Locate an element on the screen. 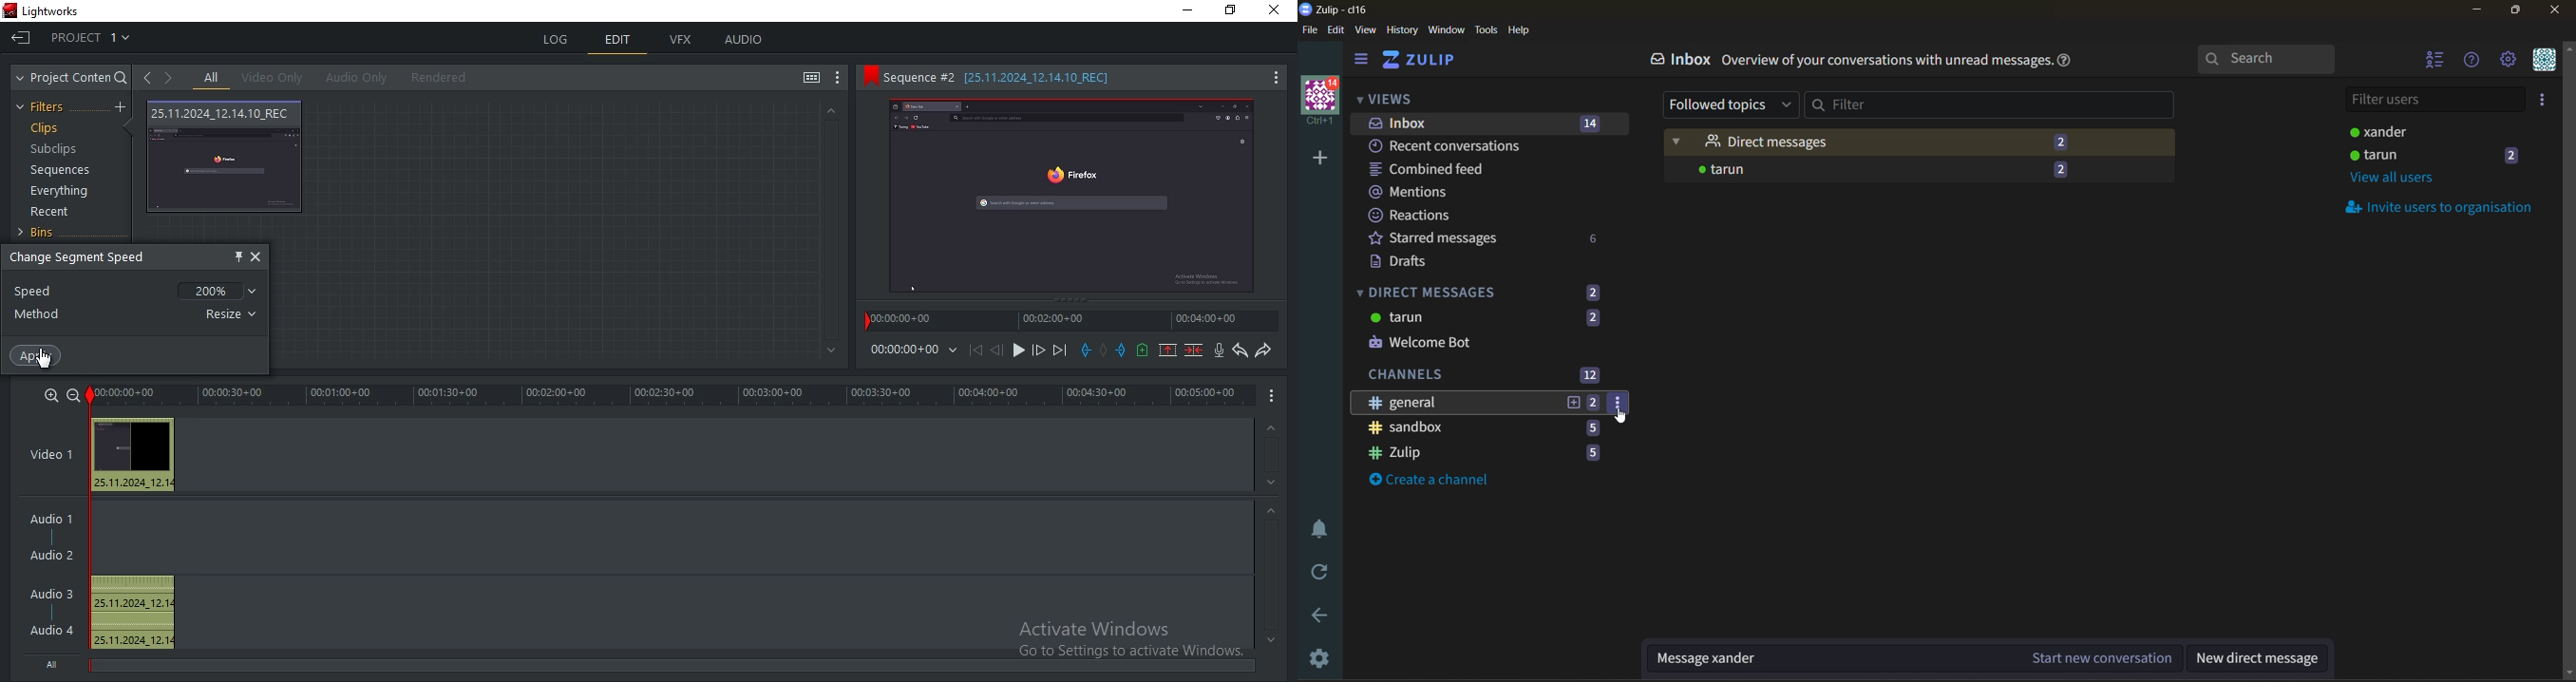  tools is located at coordinates (1487, 31).